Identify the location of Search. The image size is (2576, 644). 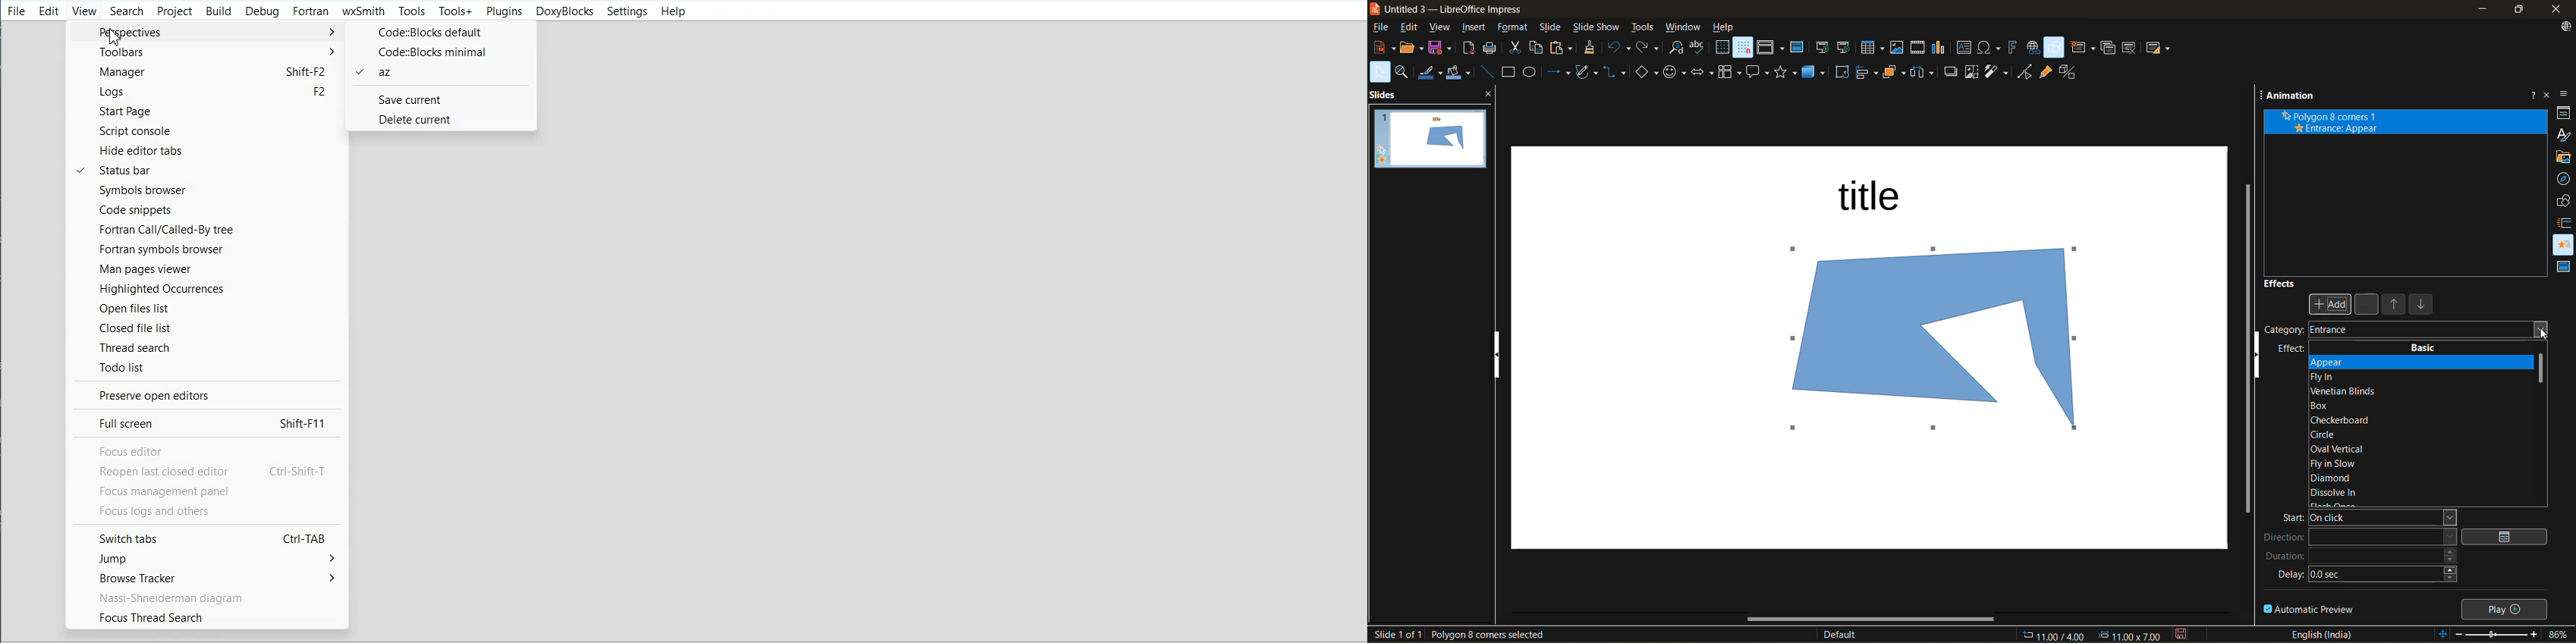
(127, 11).